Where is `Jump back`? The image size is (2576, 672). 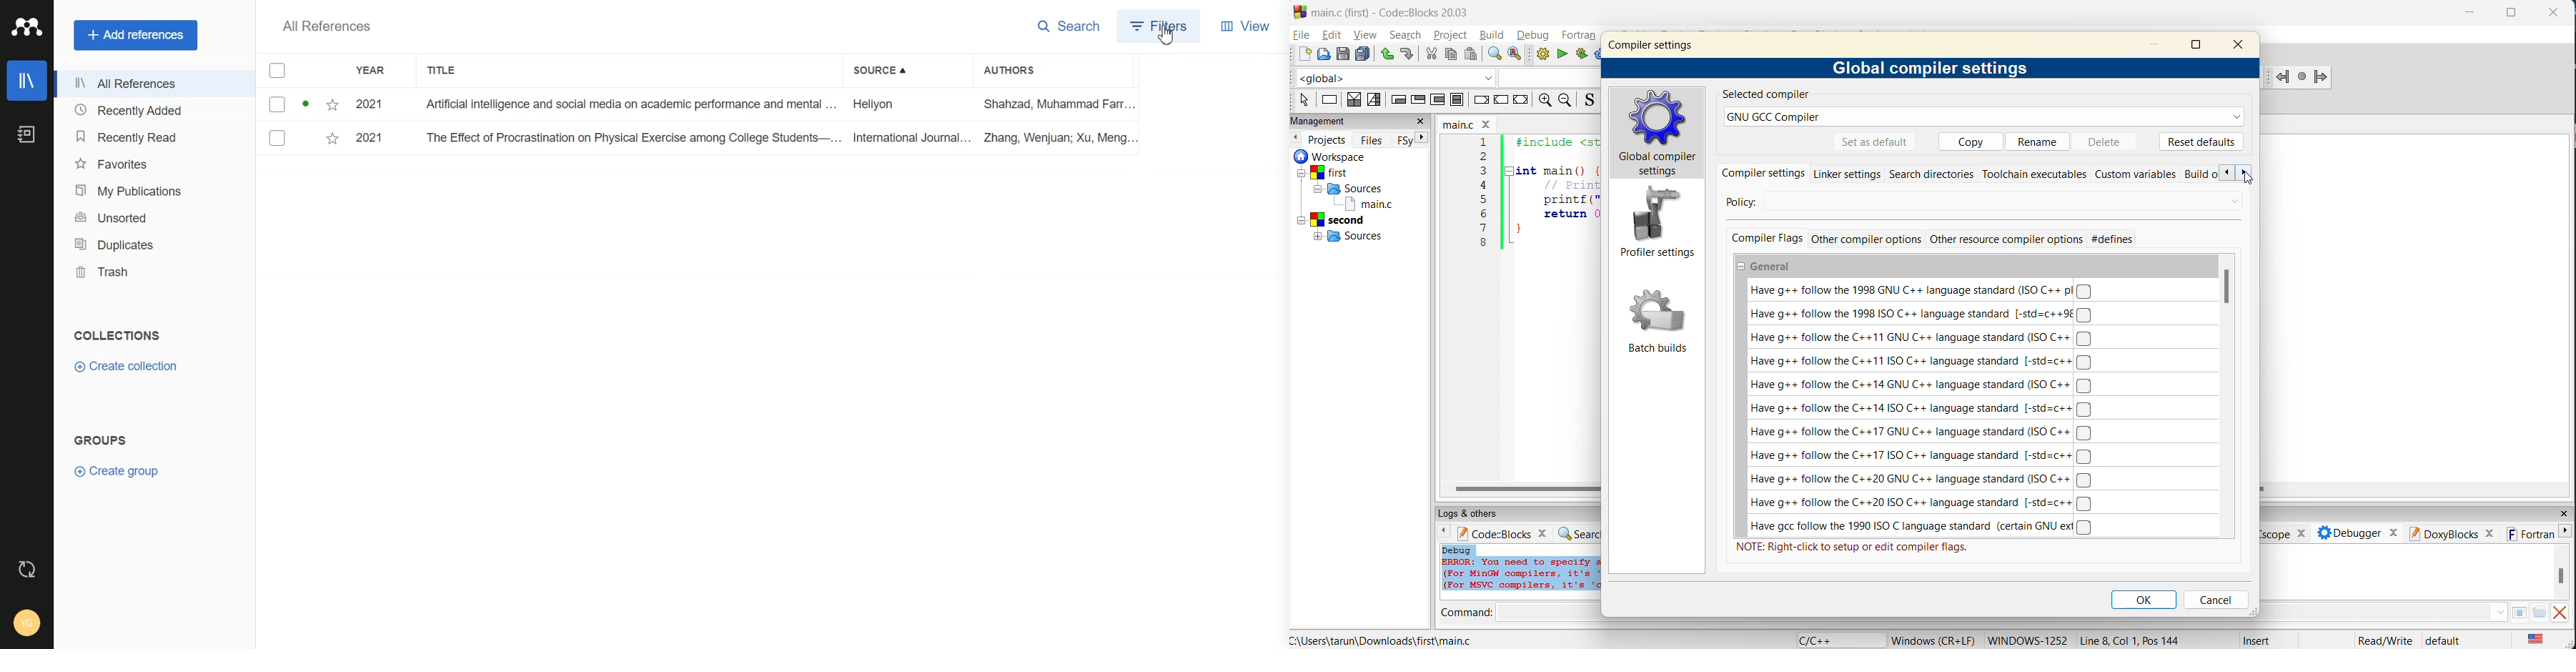 Jump back is located at coordinates (2281, 77).